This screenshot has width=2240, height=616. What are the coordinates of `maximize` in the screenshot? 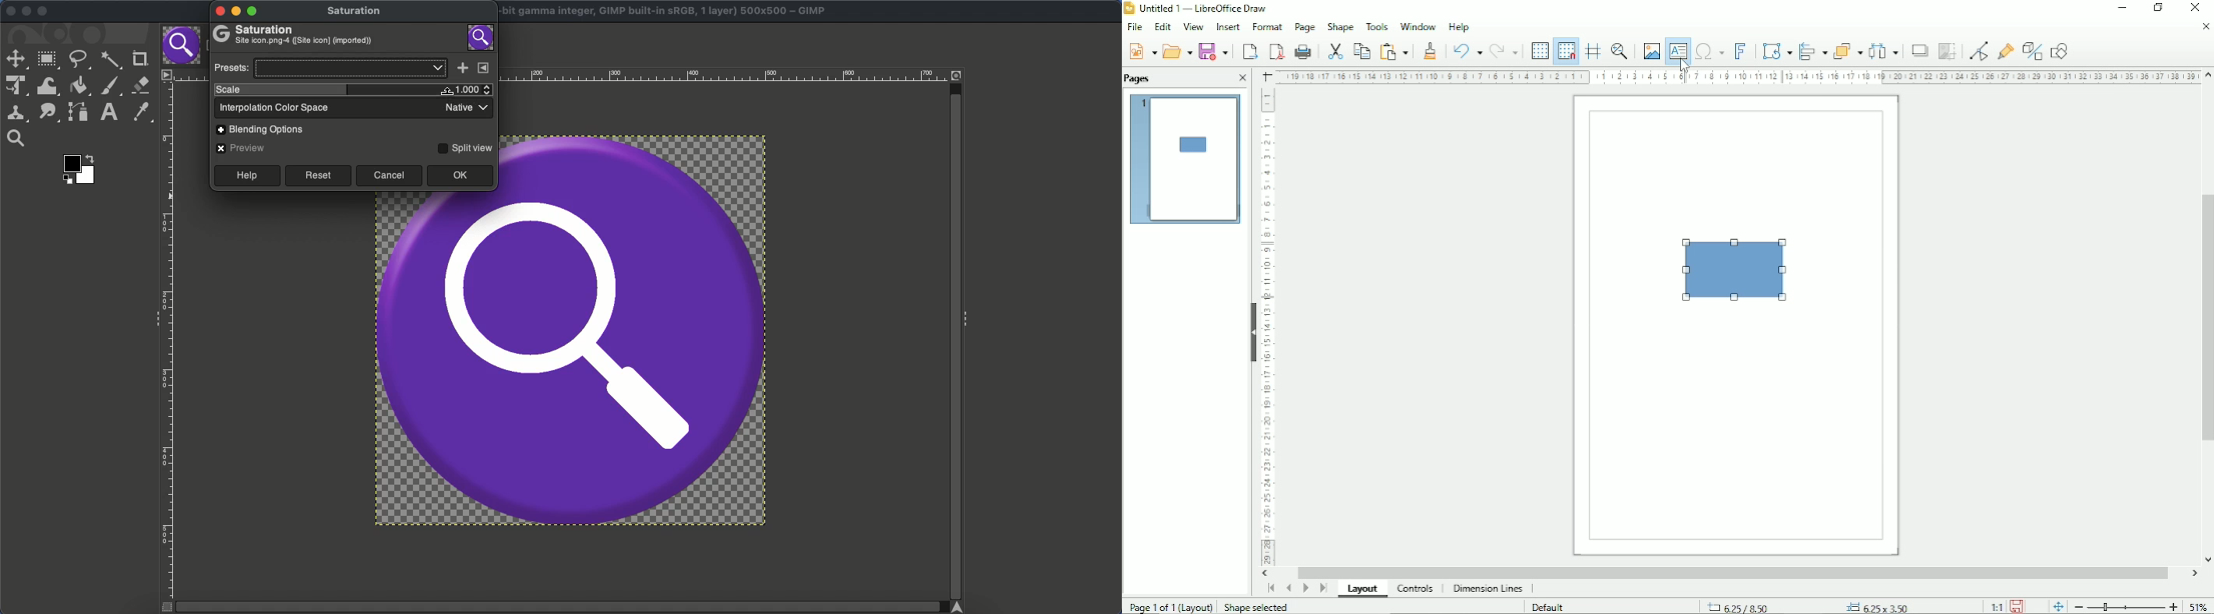 It's located at (255, 12).